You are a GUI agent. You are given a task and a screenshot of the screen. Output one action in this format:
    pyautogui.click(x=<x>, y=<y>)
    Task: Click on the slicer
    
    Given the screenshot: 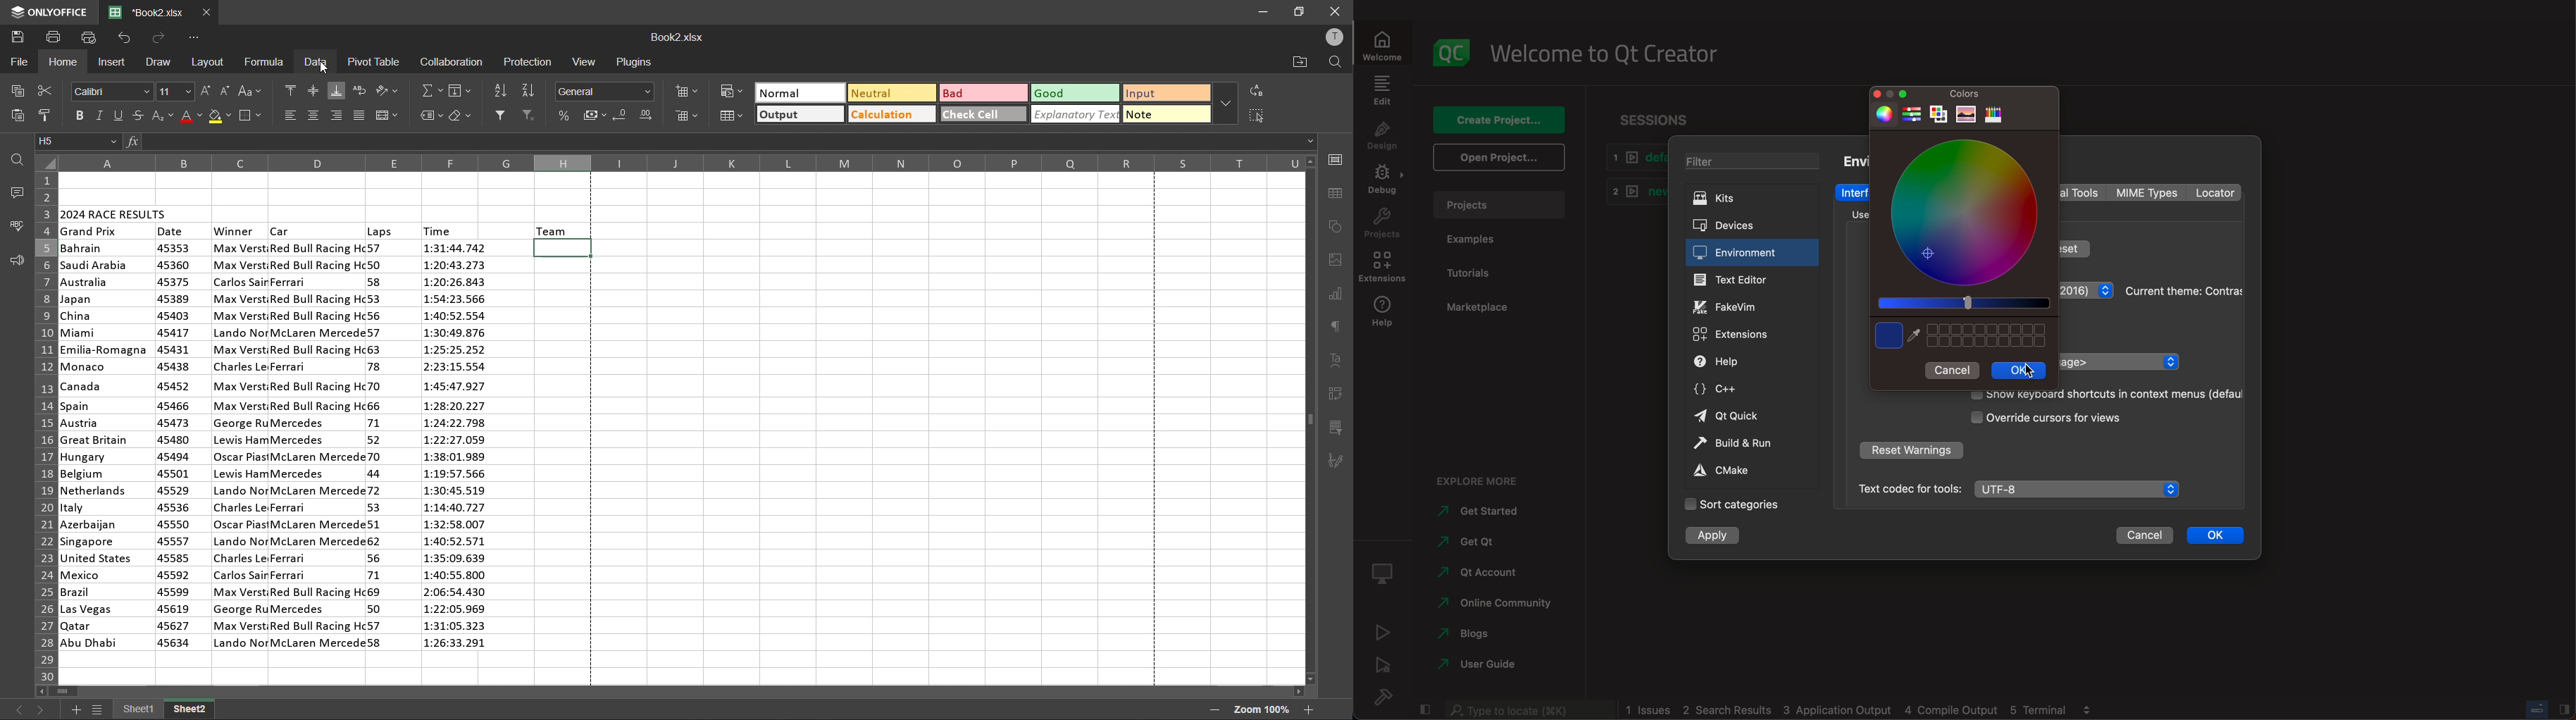 What is the action you would take?
    pyautogui.click(x=1337, y=429)
    